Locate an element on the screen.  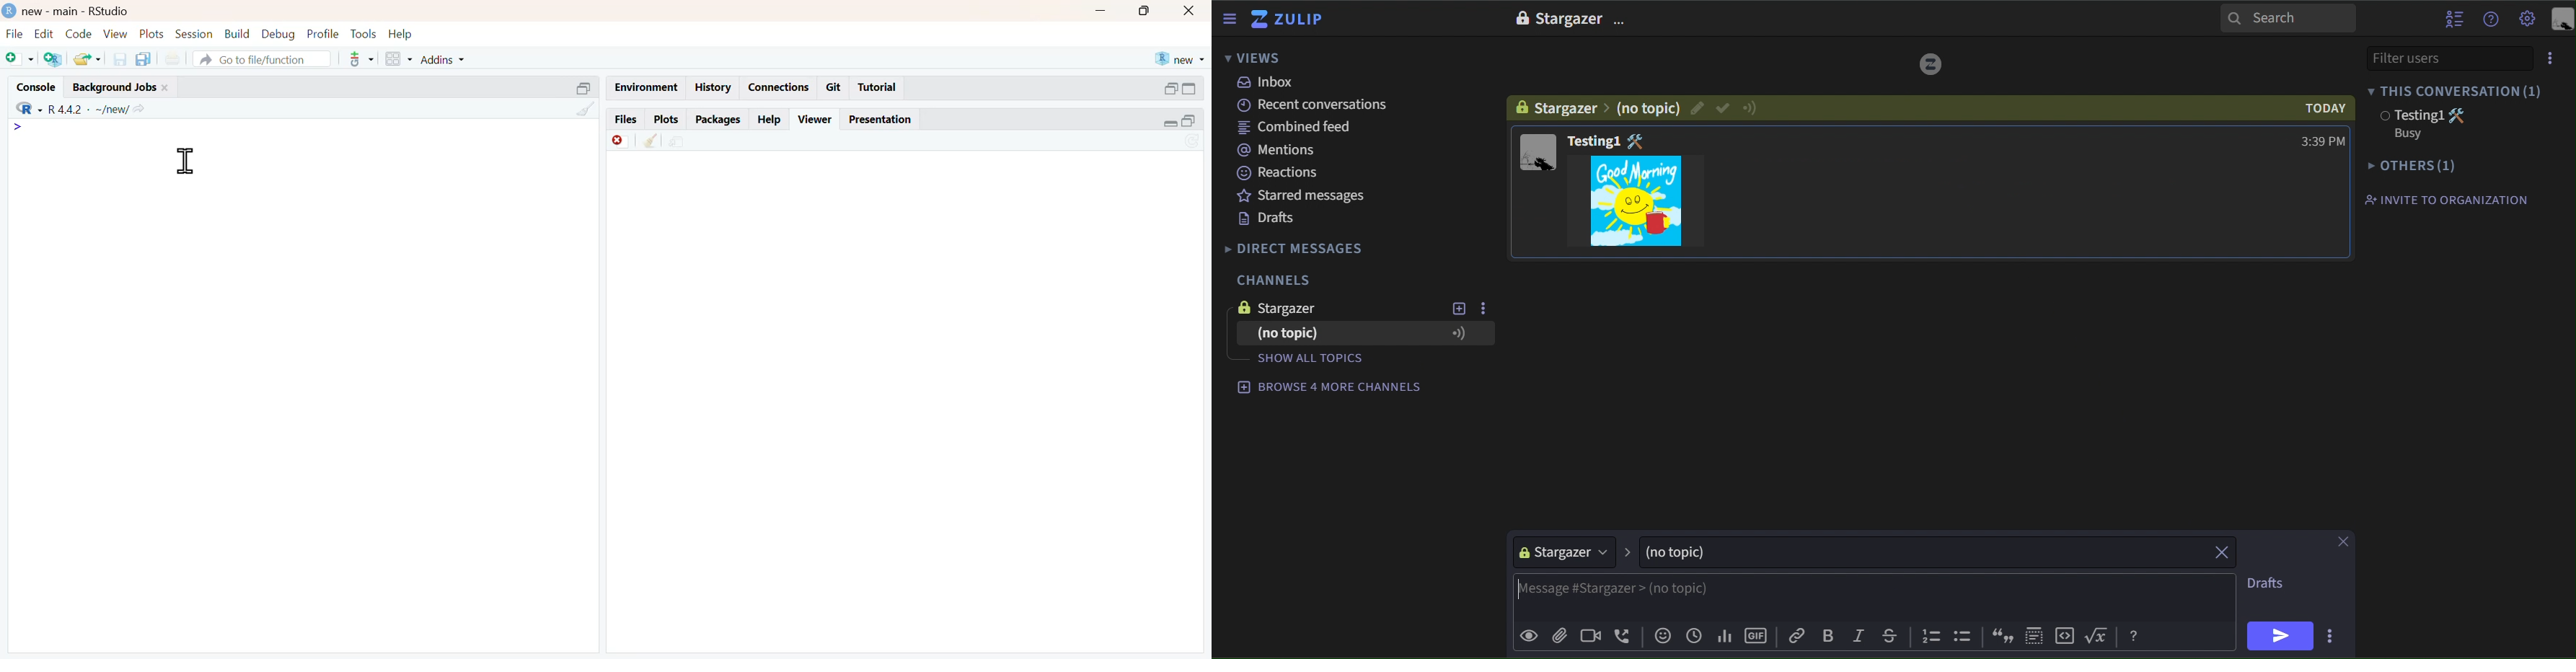
personal menu is located at coordinates (2562, 20).